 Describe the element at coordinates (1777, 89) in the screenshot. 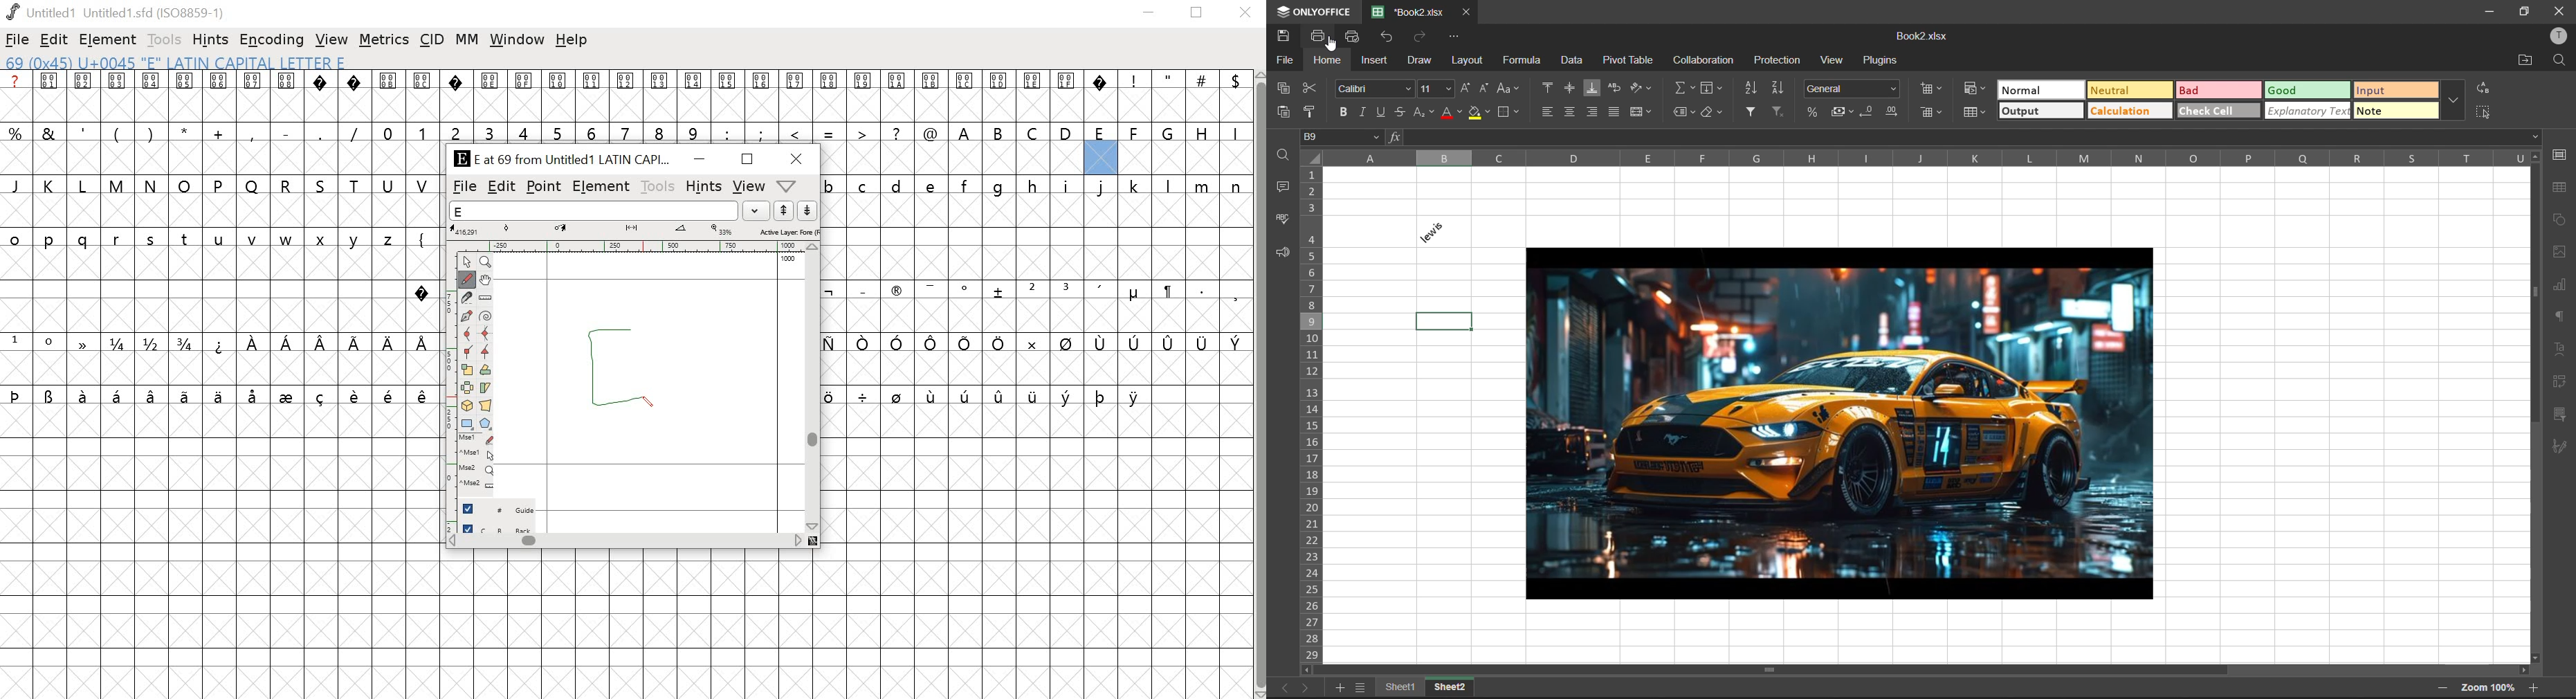

I see `sort descending` at that location.